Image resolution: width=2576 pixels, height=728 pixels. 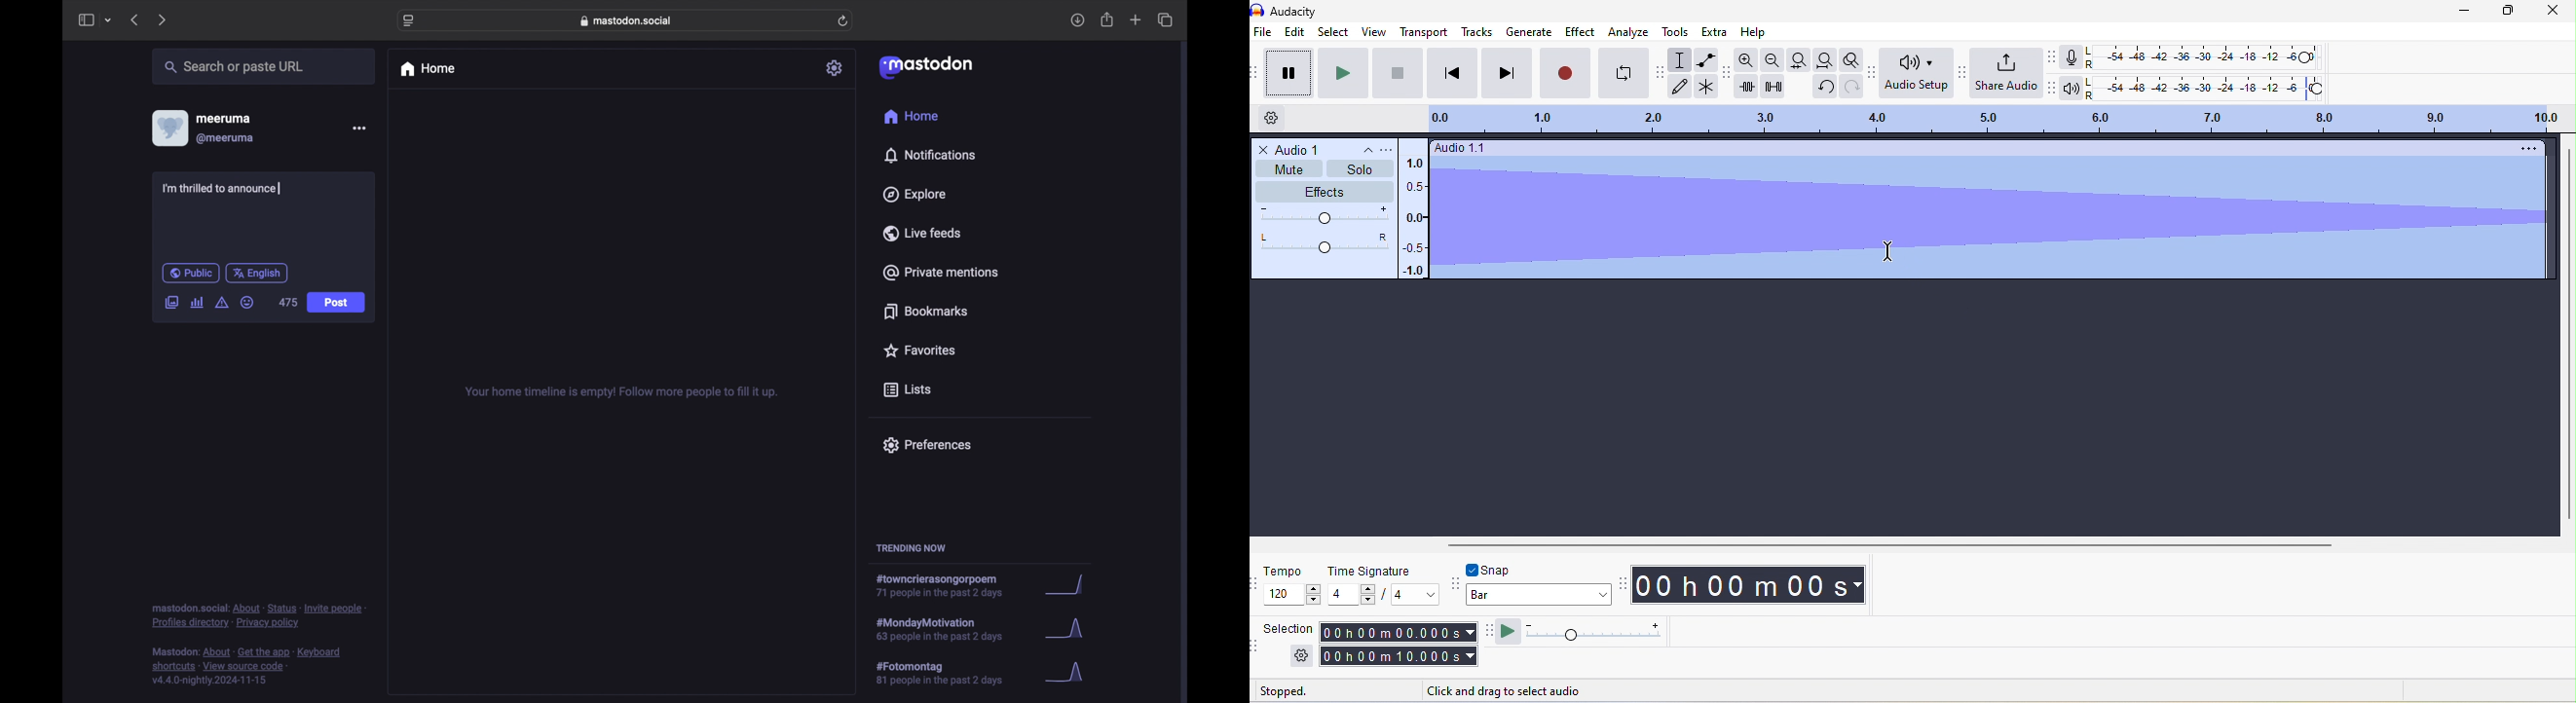 I want to click on click and drag to select audio, so click(x=1508, y=688).